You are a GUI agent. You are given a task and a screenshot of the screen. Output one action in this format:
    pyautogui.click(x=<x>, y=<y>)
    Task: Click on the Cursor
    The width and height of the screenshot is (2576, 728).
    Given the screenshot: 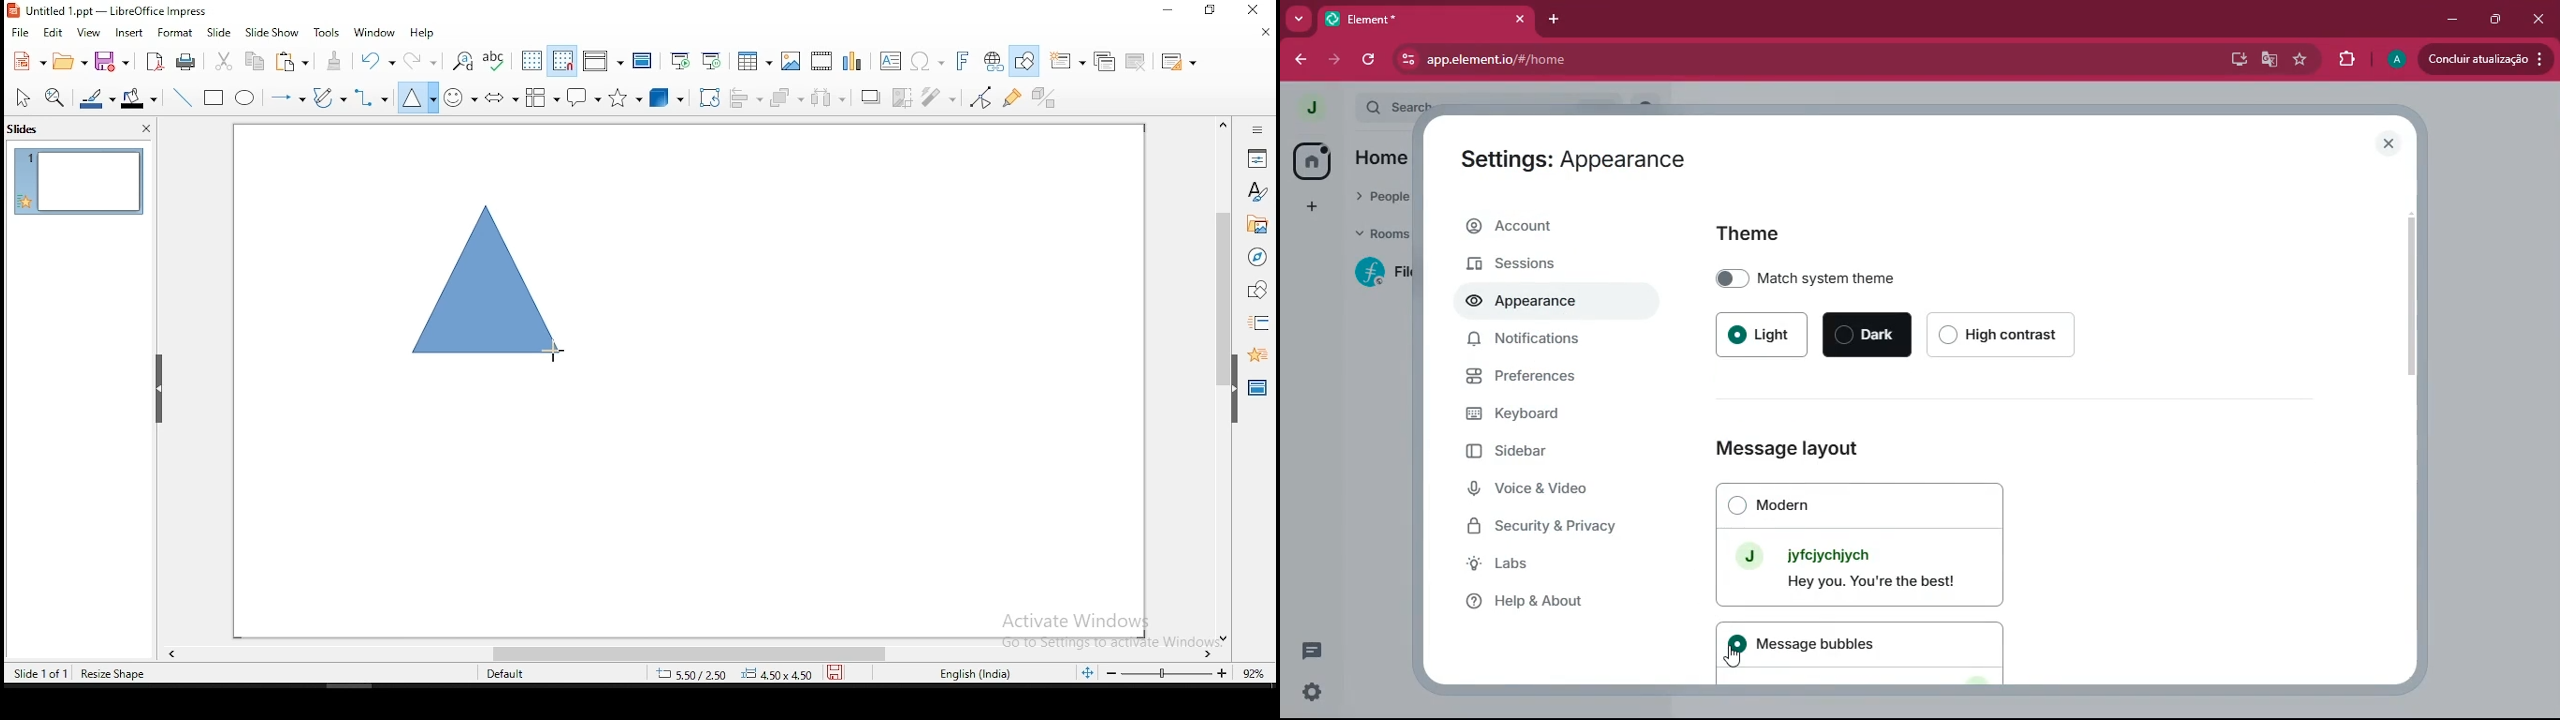 What is the action you would take?
    pyautogui.click(x=553, y=352)
    